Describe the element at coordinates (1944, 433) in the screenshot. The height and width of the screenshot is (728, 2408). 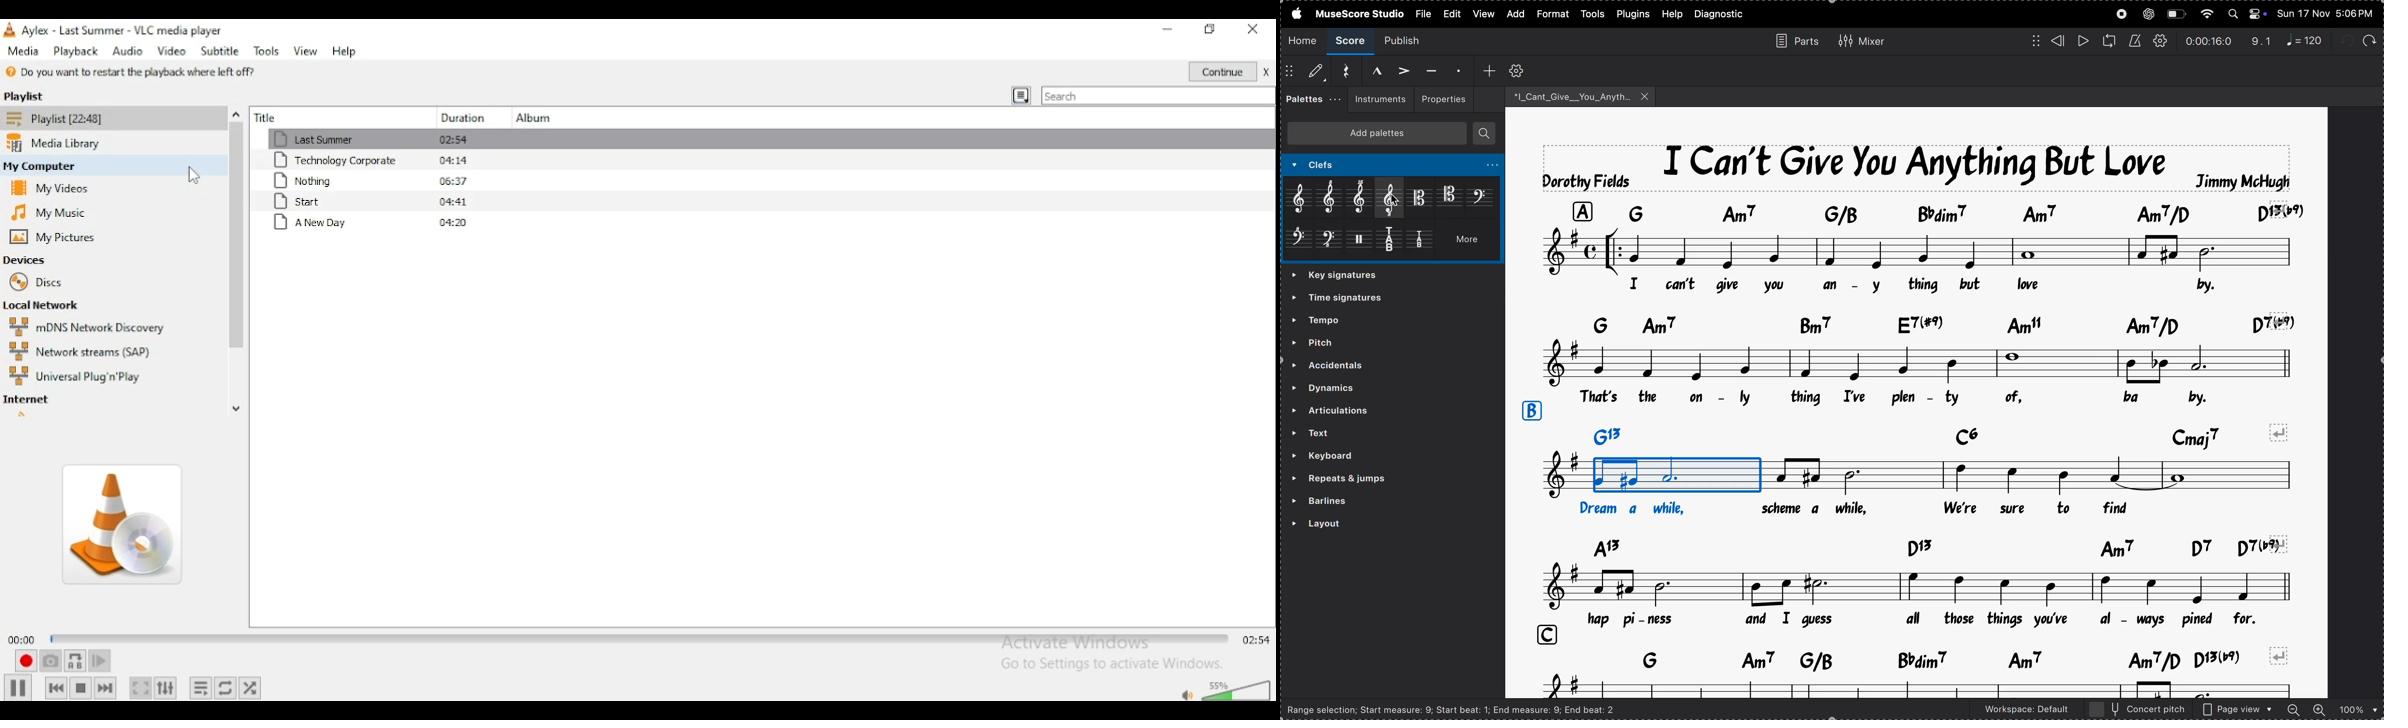
I see `key notes` at that location.